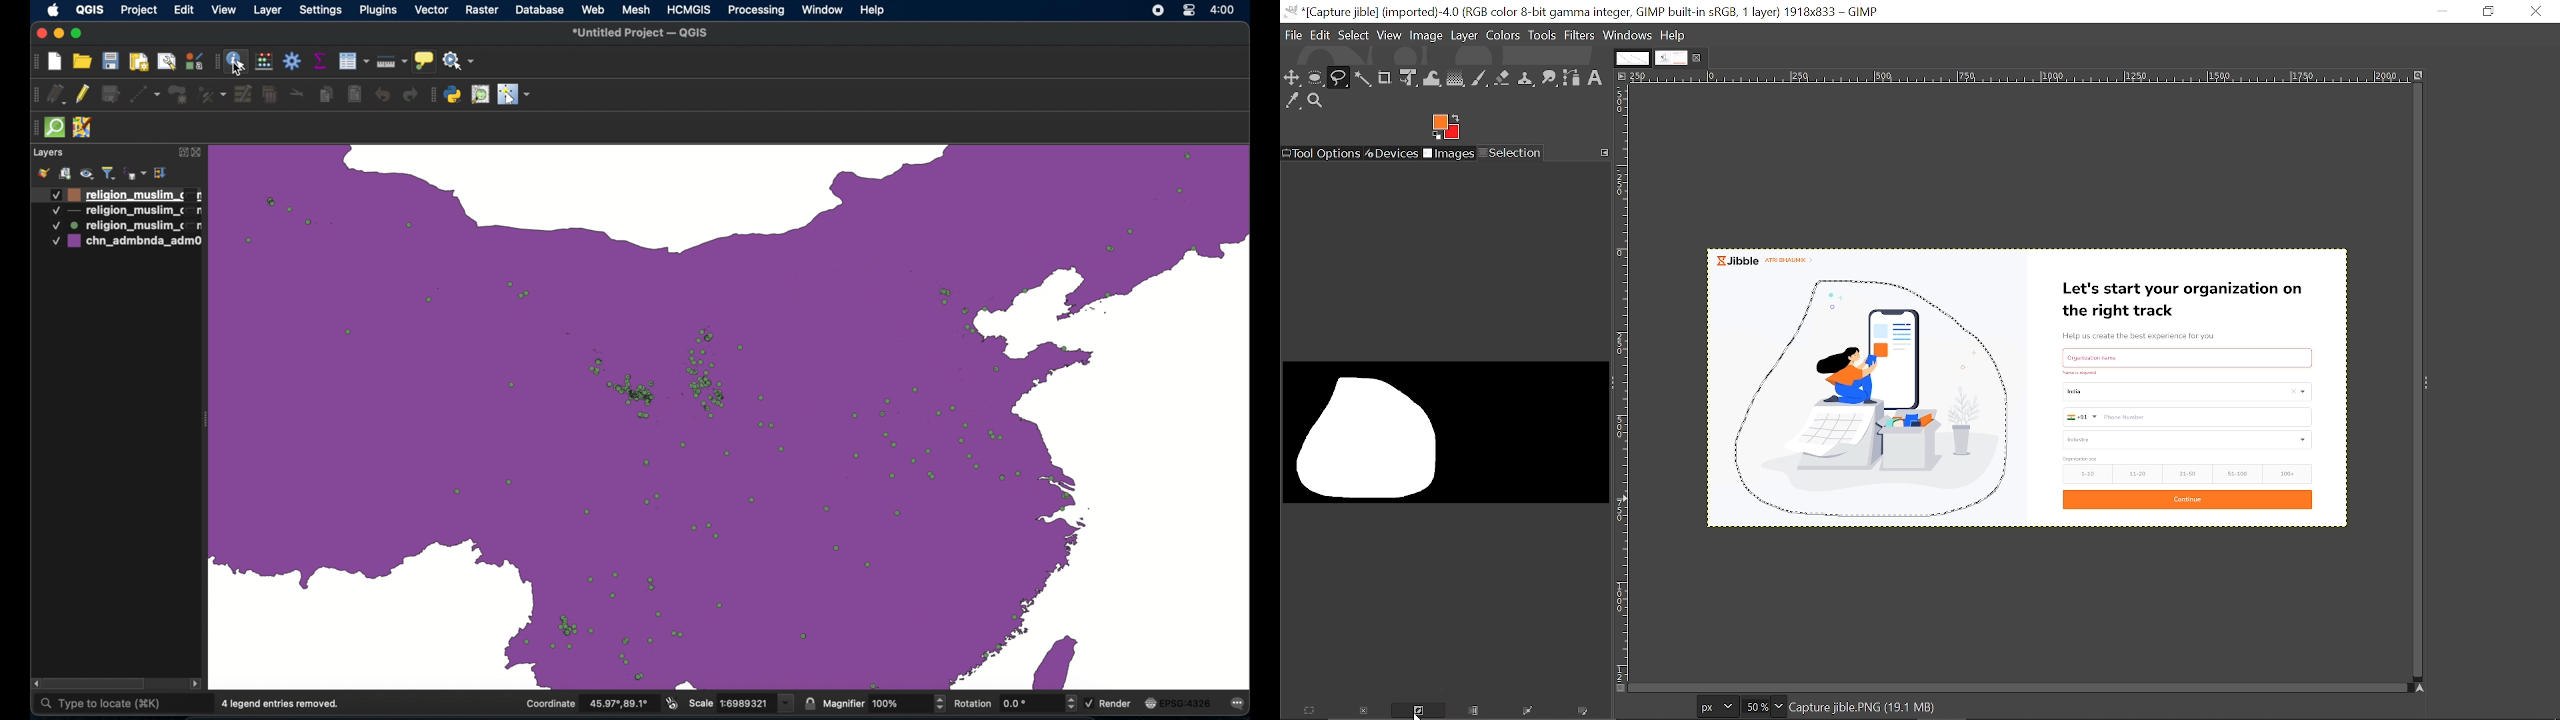  Describe the element at coordinates (1628, 35) in the screenshot. I see `Windows` at that location.